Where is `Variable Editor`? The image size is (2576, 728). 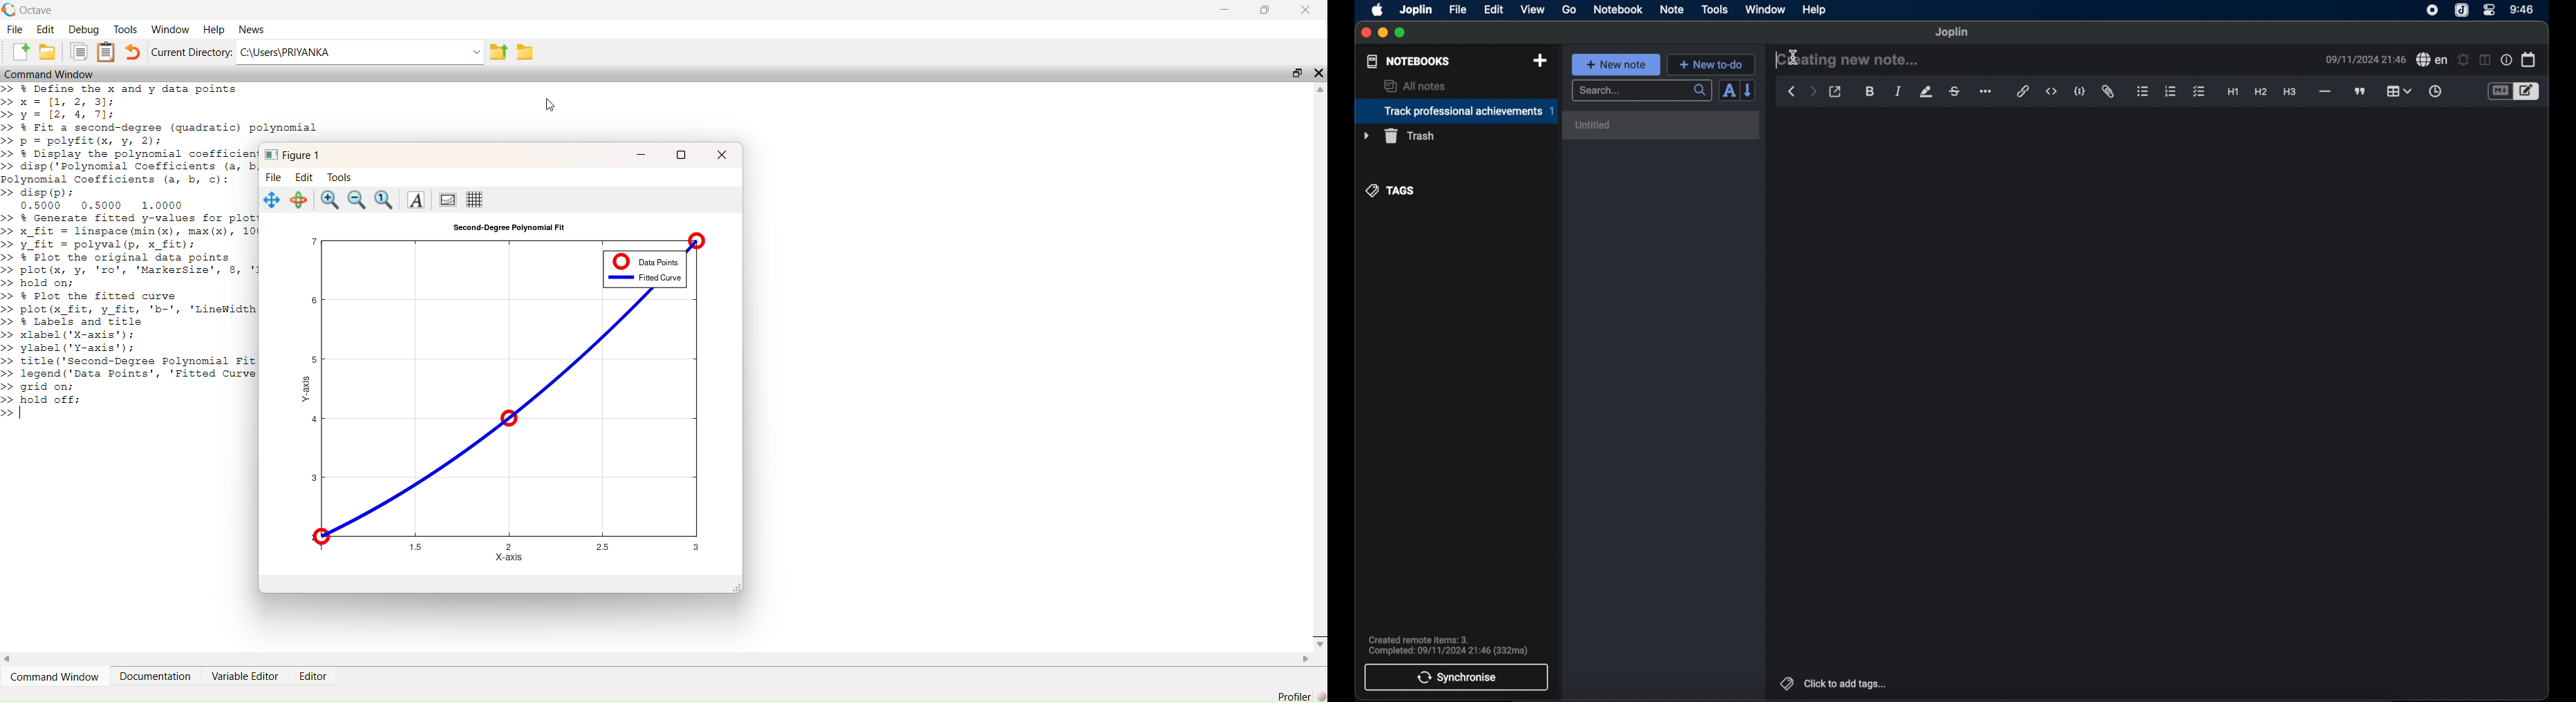 Variable Editor is located at coordinates (245, 676).